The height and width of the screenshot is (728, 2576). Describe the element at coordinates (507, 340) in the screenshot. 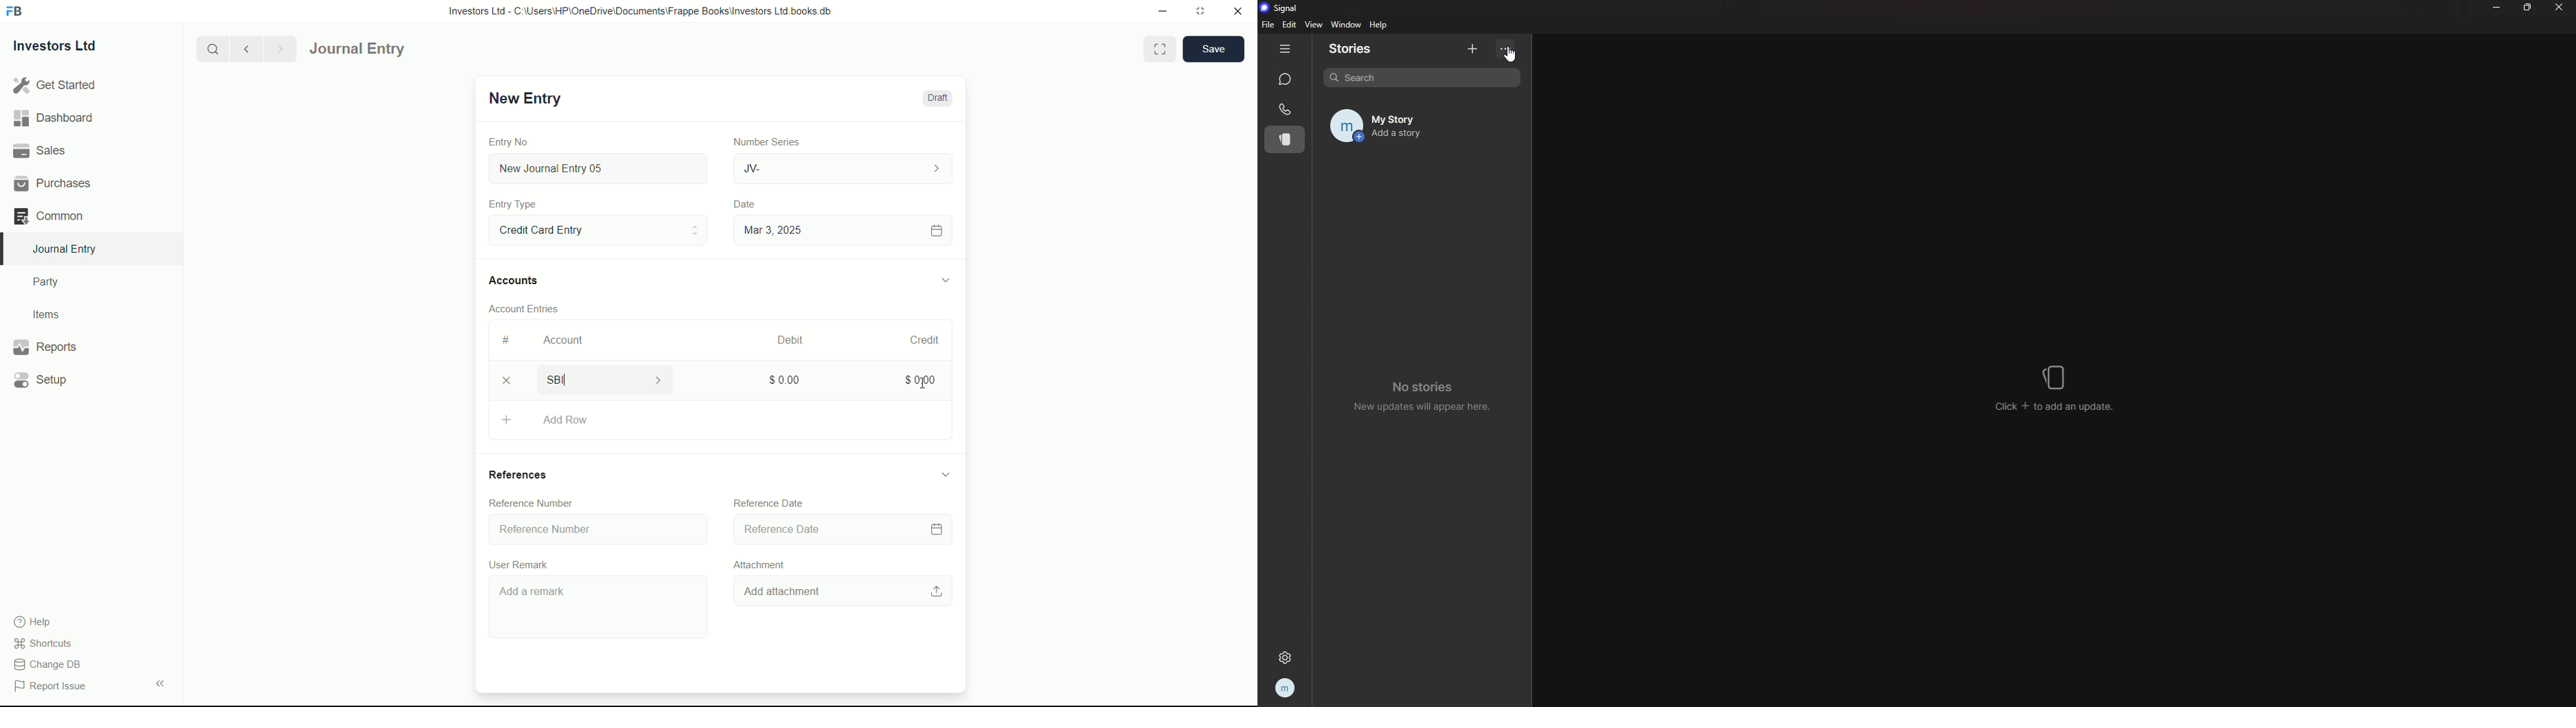

I see `#` at that location.